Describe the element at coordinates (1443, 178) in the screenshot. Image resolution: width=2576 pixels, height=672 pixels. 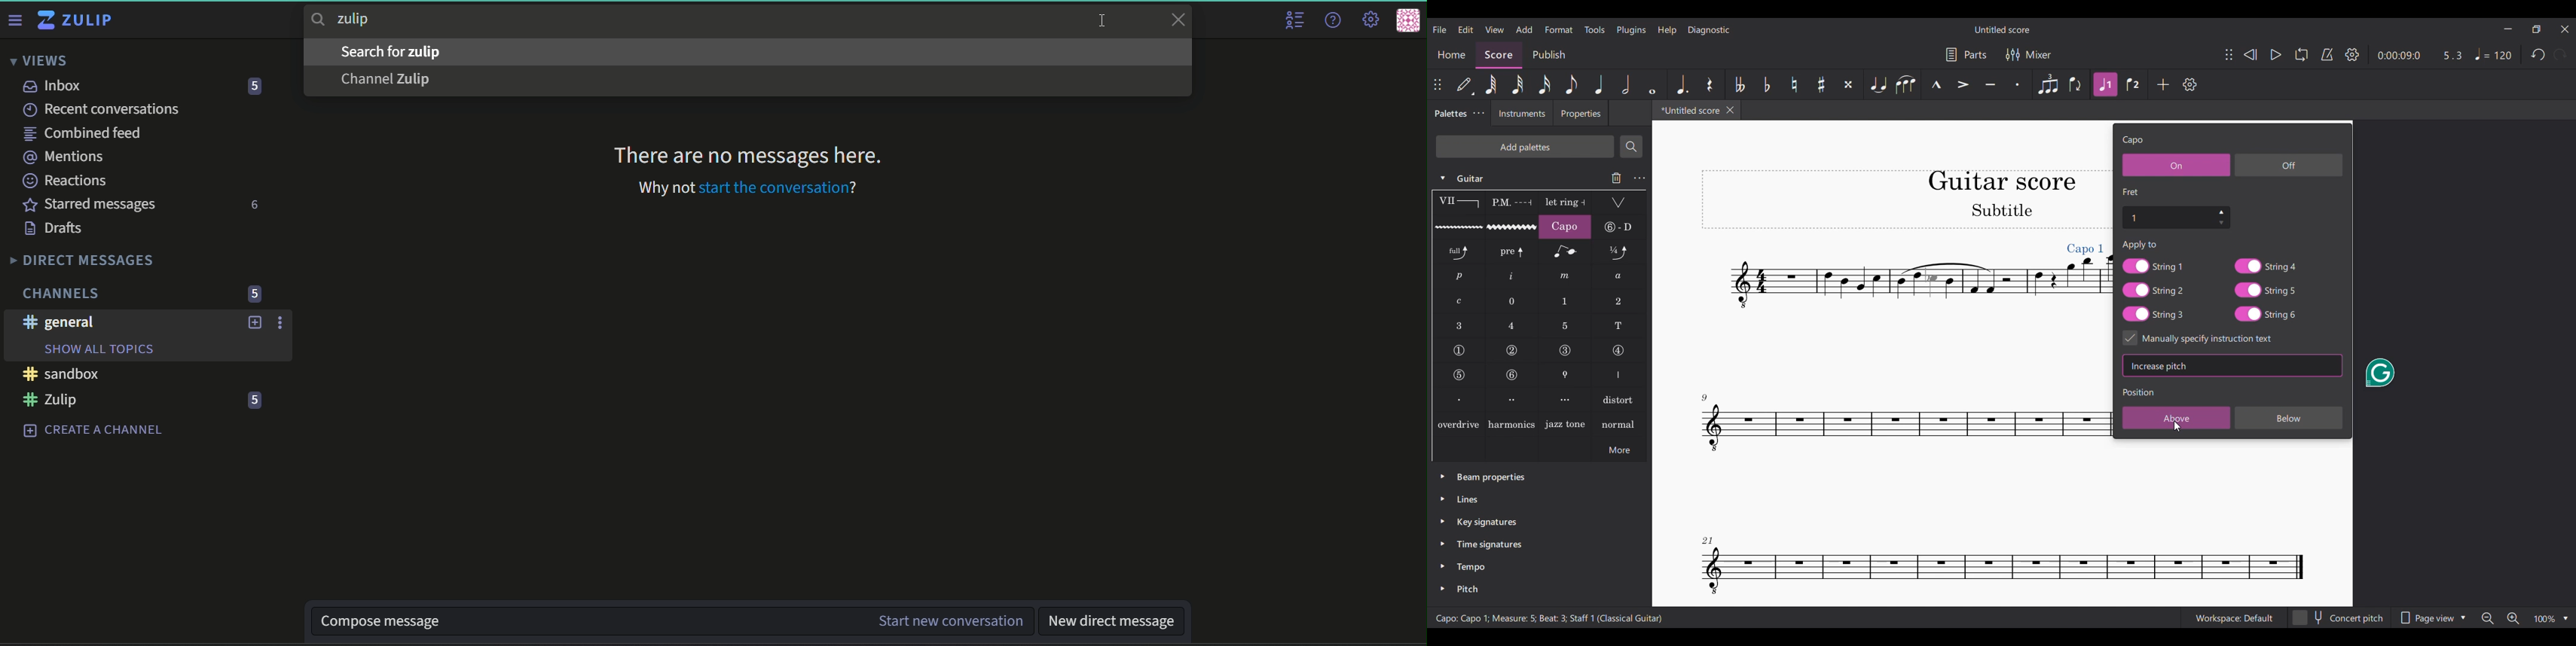
I see `Click to collapse ` at that location.